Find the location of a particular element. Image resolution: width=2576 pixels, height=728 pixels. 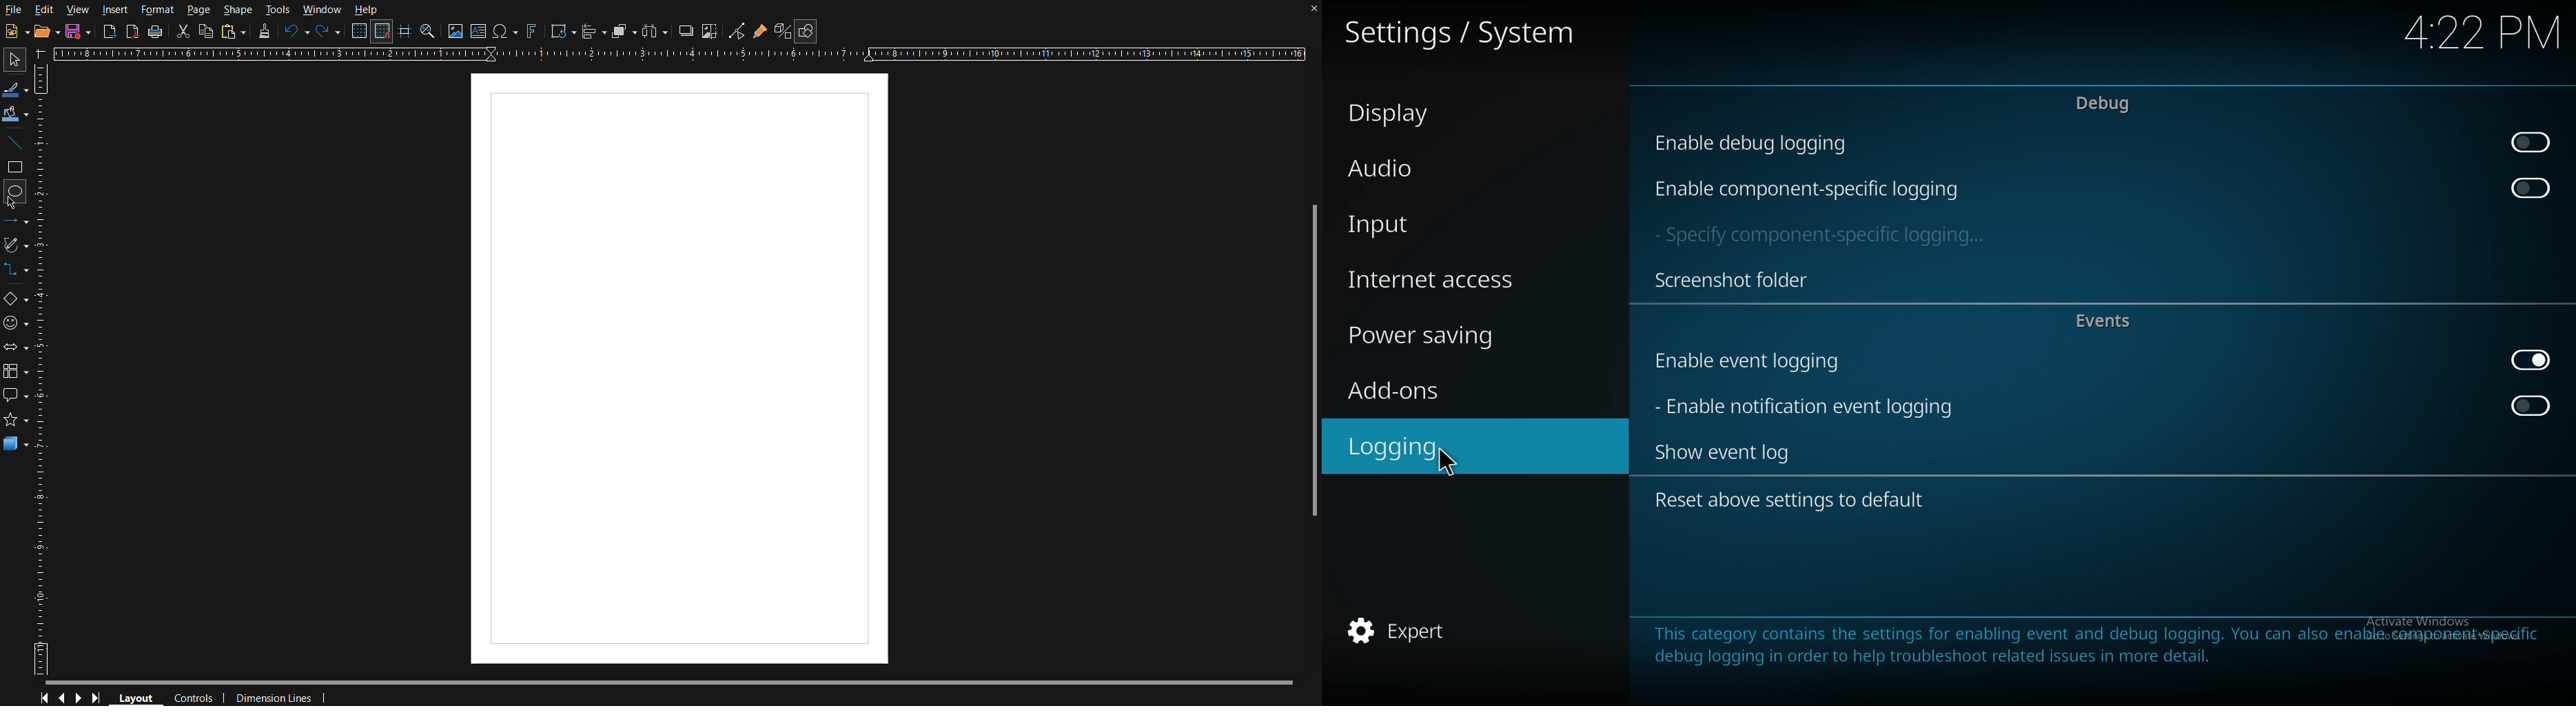

Insert is located at coordinates (114, 8).